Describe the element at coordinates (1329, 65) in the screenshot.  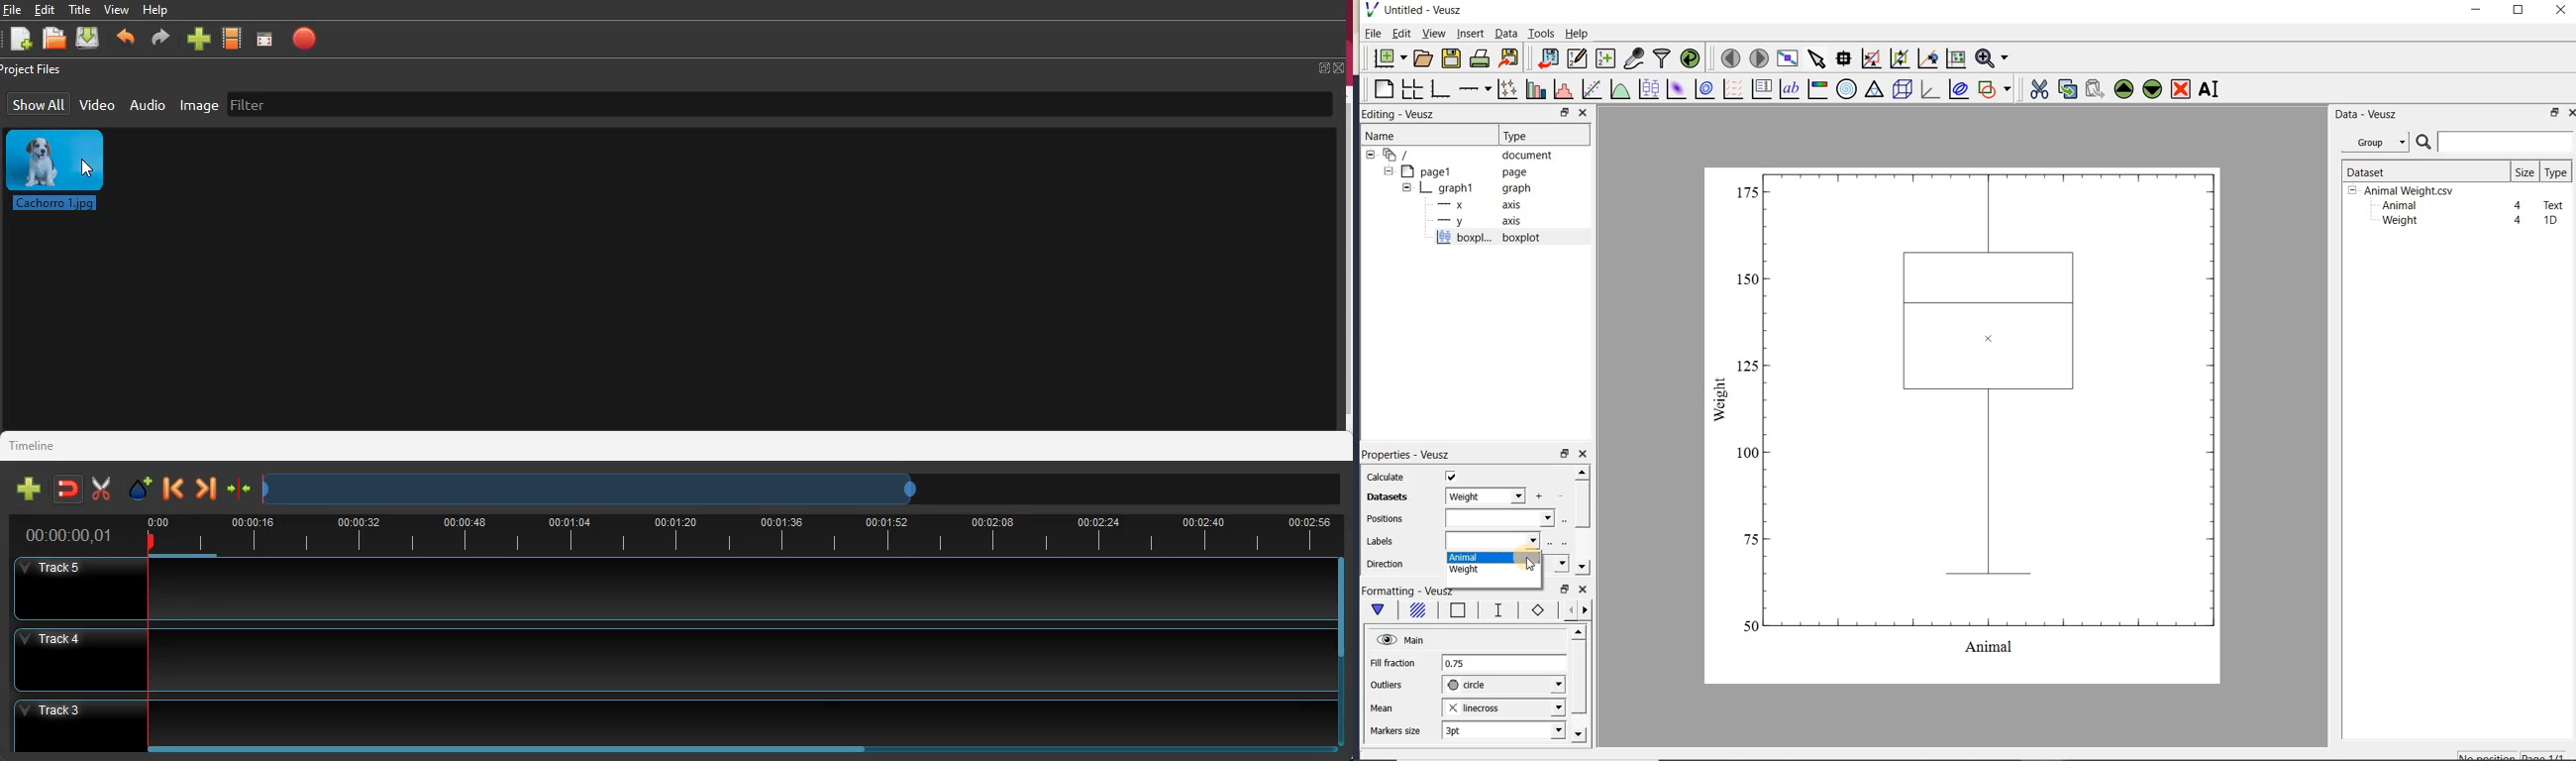
I see `fullscreen` at that location.